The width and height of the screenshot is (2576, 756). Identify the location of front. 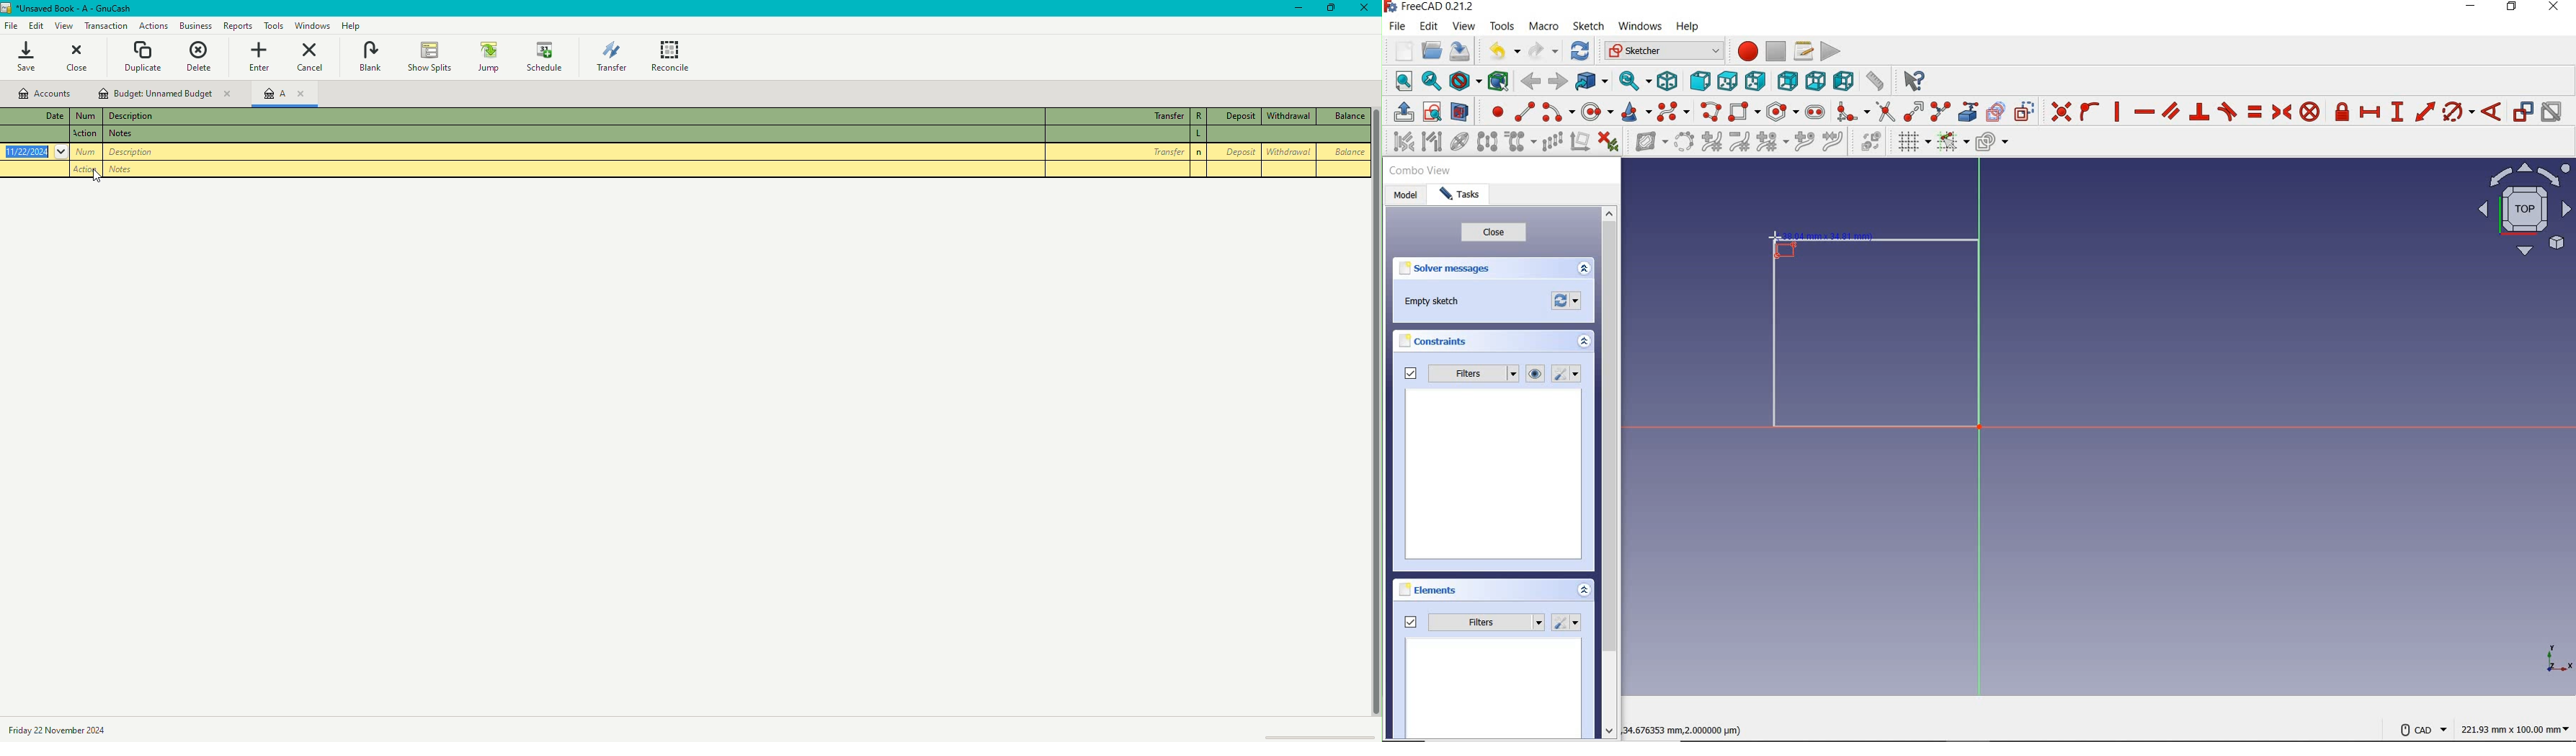
(1700, 82).